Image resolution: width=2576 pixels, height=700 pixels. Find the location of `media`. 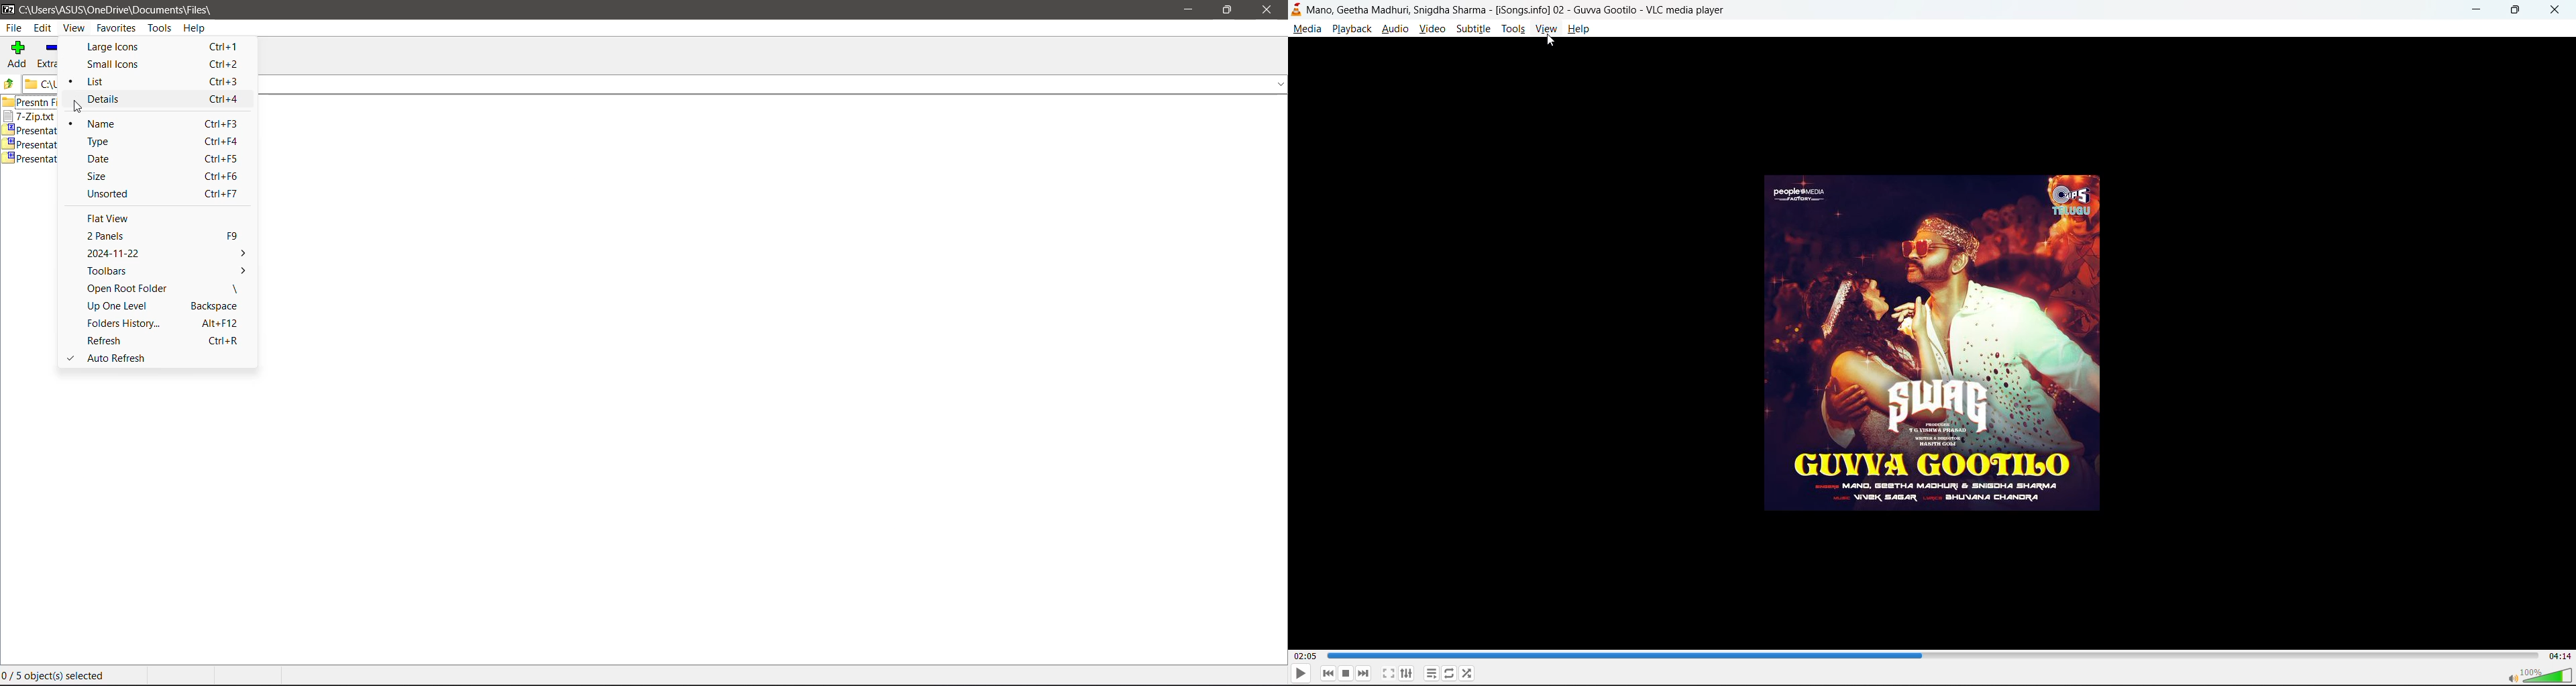

media is located at coordinates (1307, 28).